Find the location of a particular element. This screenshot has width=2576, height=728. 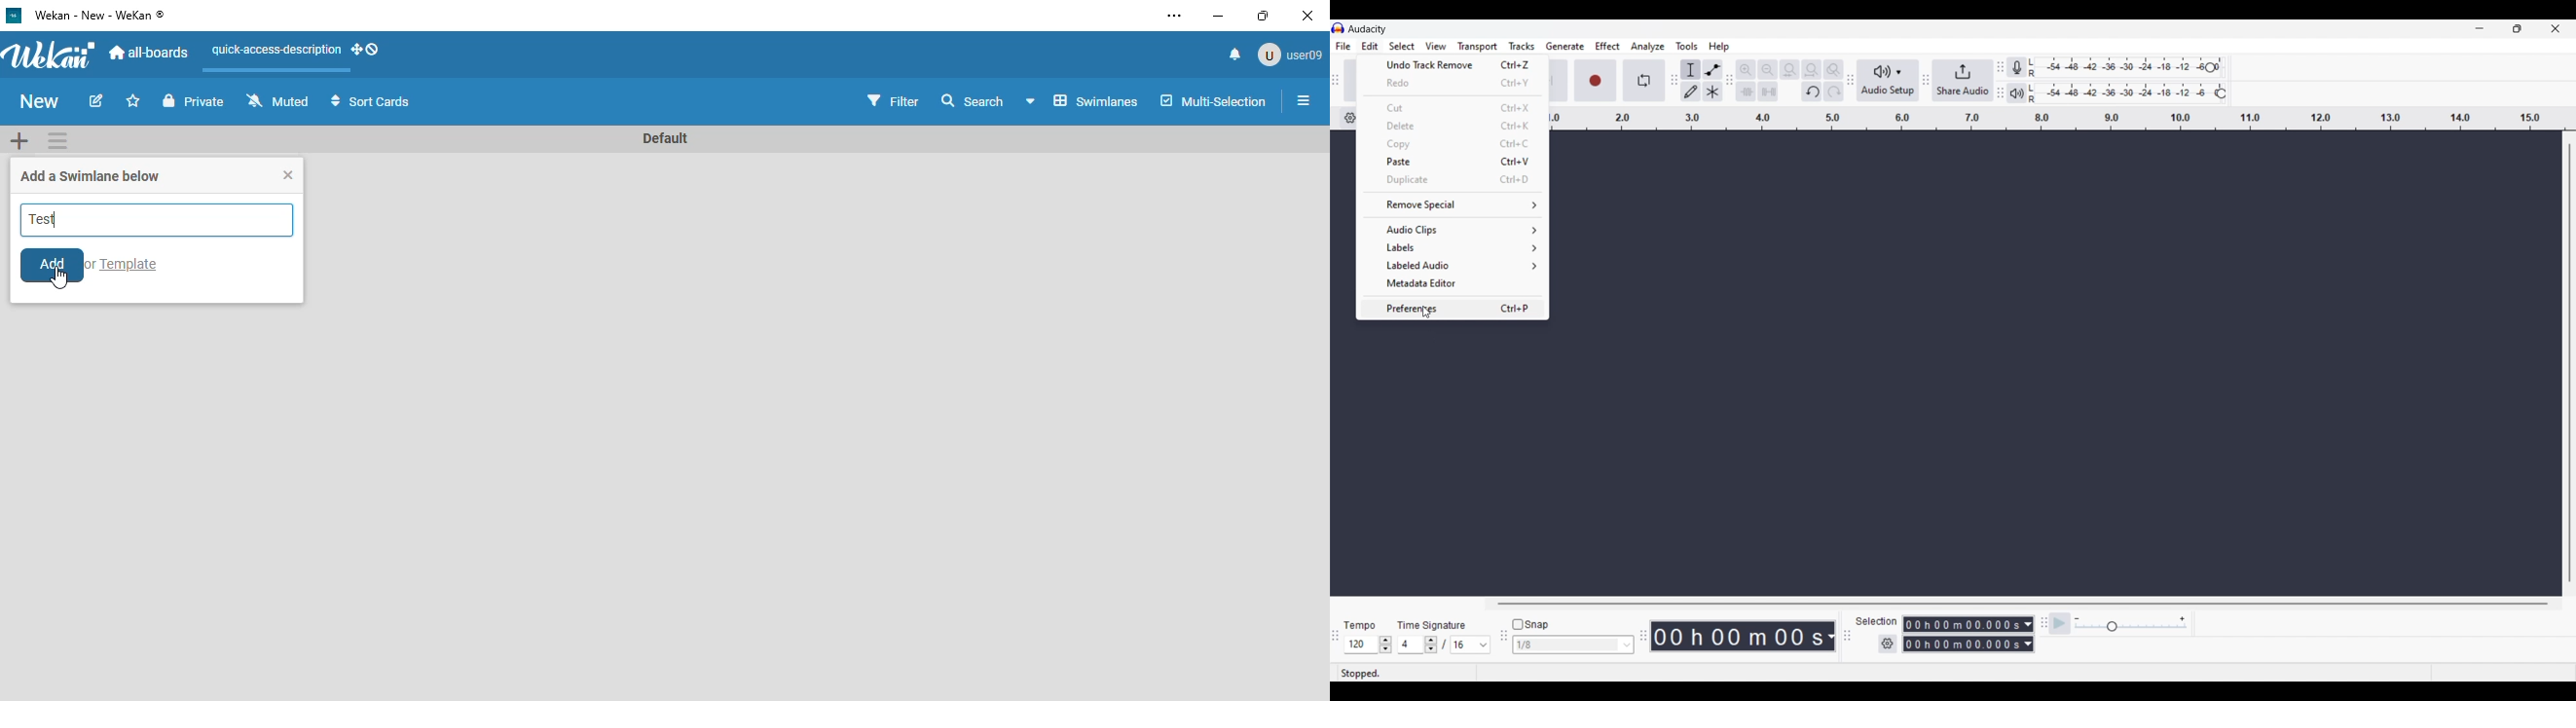

Selected time signature is located at coordinates (1464, 645).